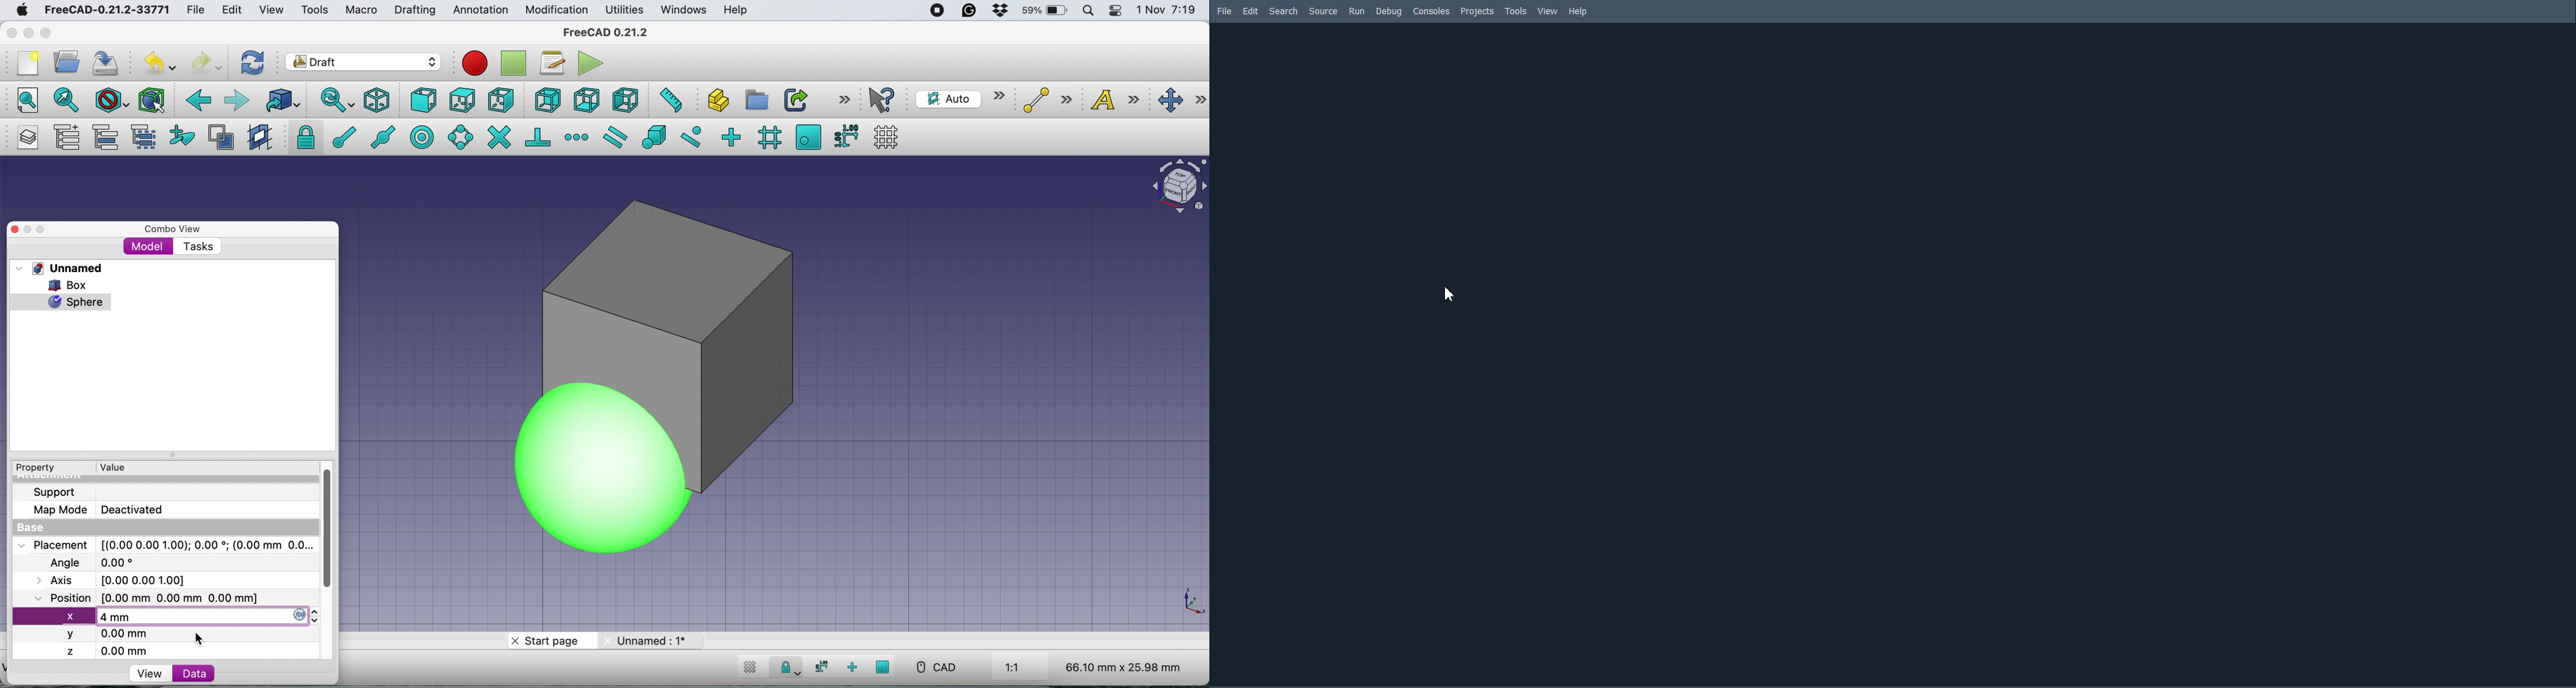 This screenshot has width=2576, height=700. I want to click on unnamed, so click(649, 640).